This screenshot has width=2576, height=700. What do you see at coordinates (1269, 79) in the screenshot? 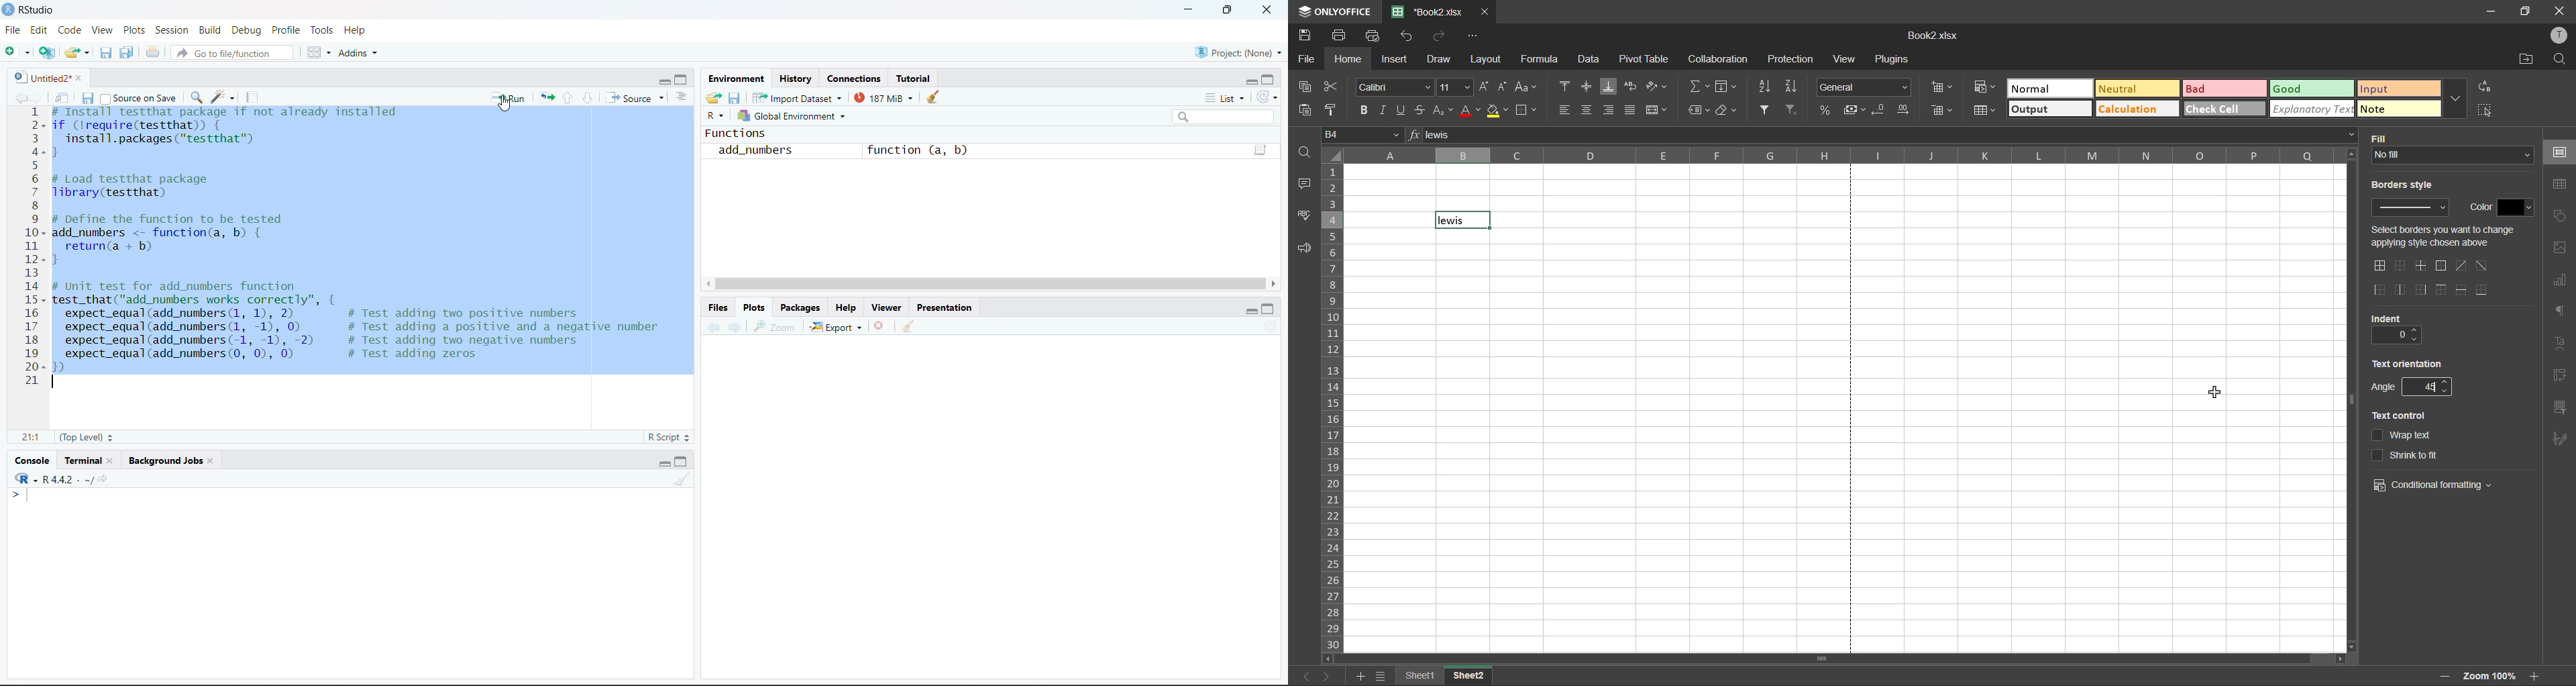
I see `maximize` at bounding box center [1269, 79].